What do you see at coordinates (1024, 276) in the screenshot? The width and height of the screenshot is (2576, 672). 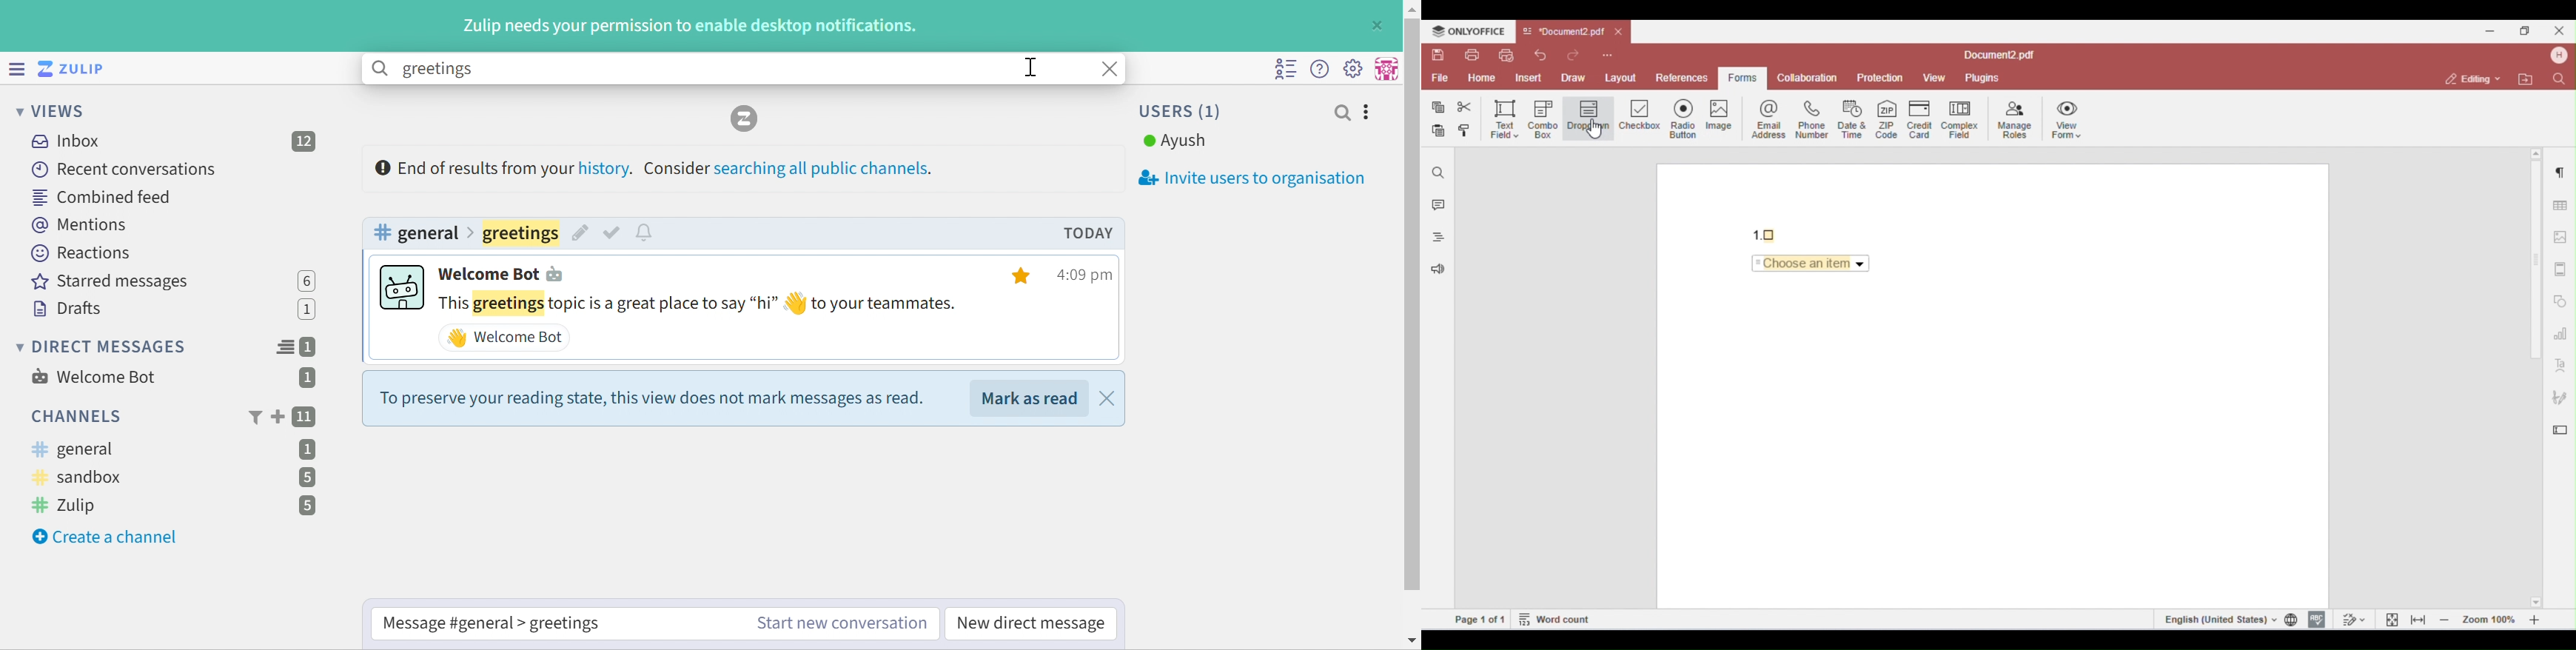 I see `Star` at bounding box center [1024, 276].